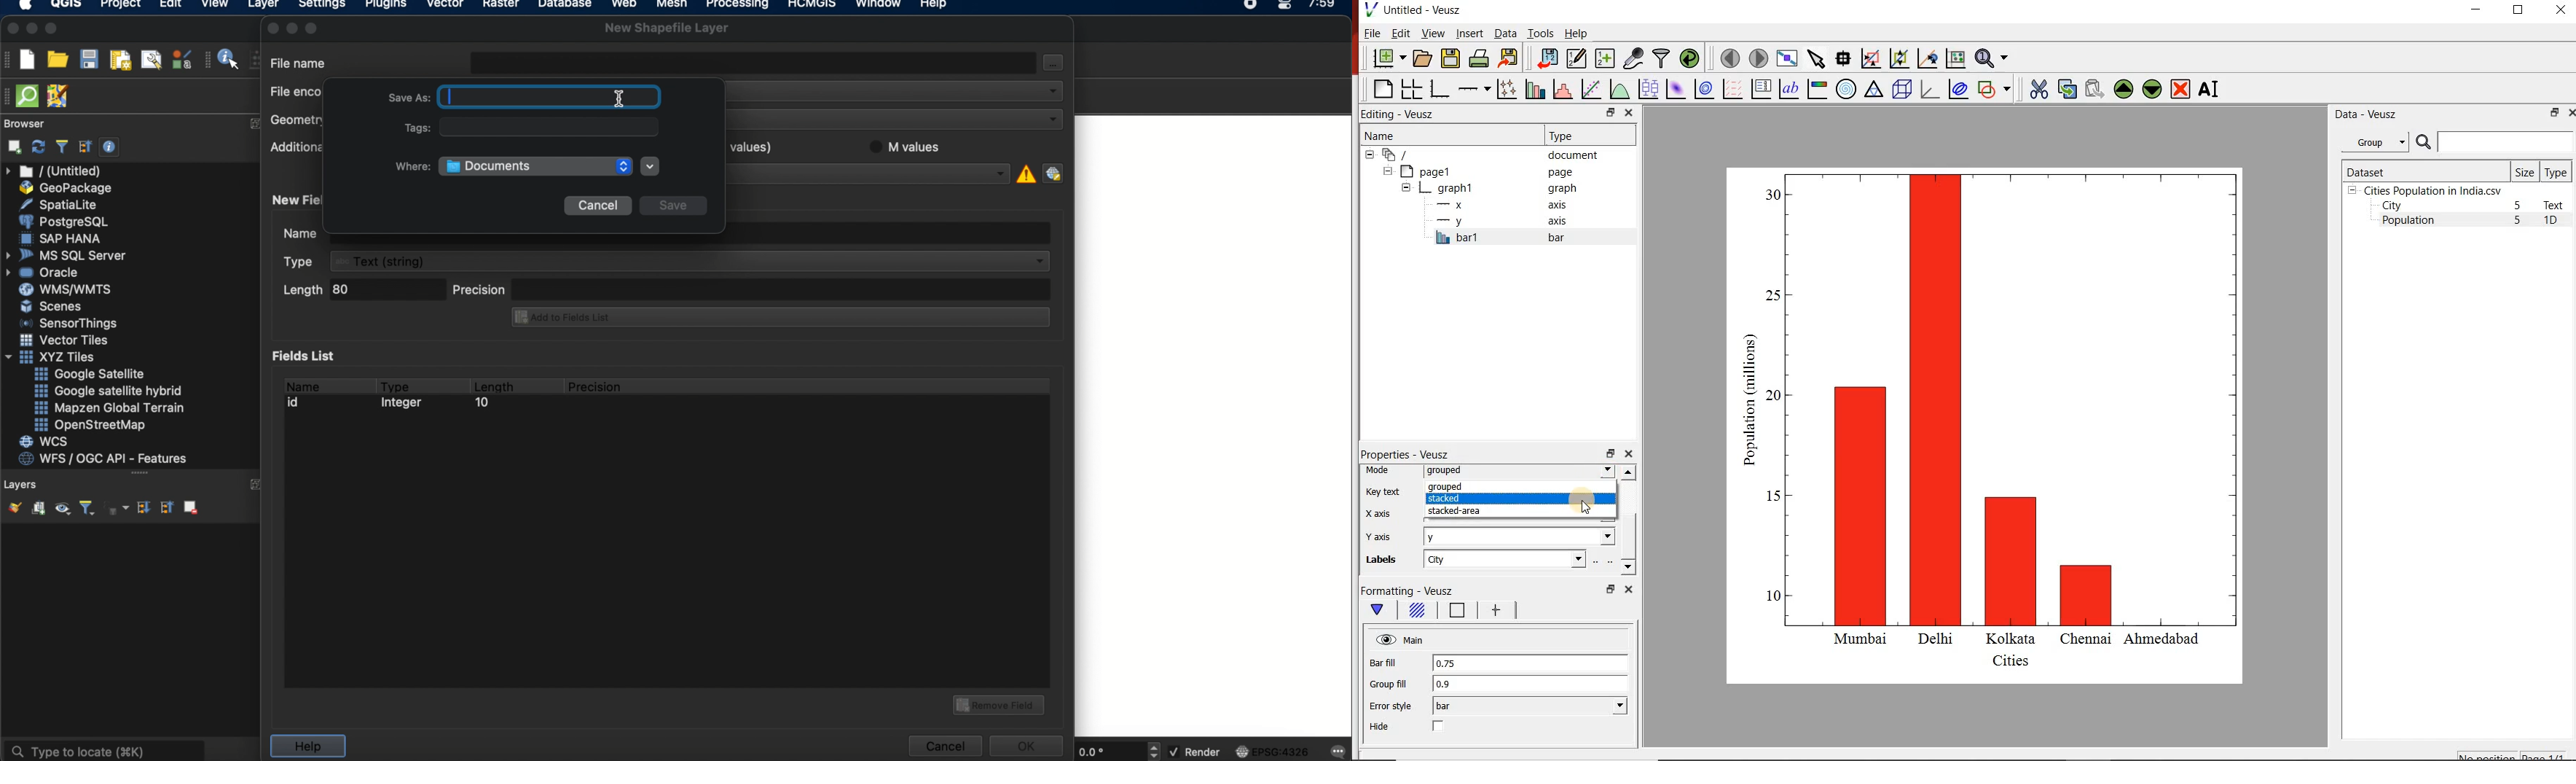 This screenshot has height=784, width=2576. Describe the element at coordinates (1627, 589) in the screenshot. I see `close` at that location.